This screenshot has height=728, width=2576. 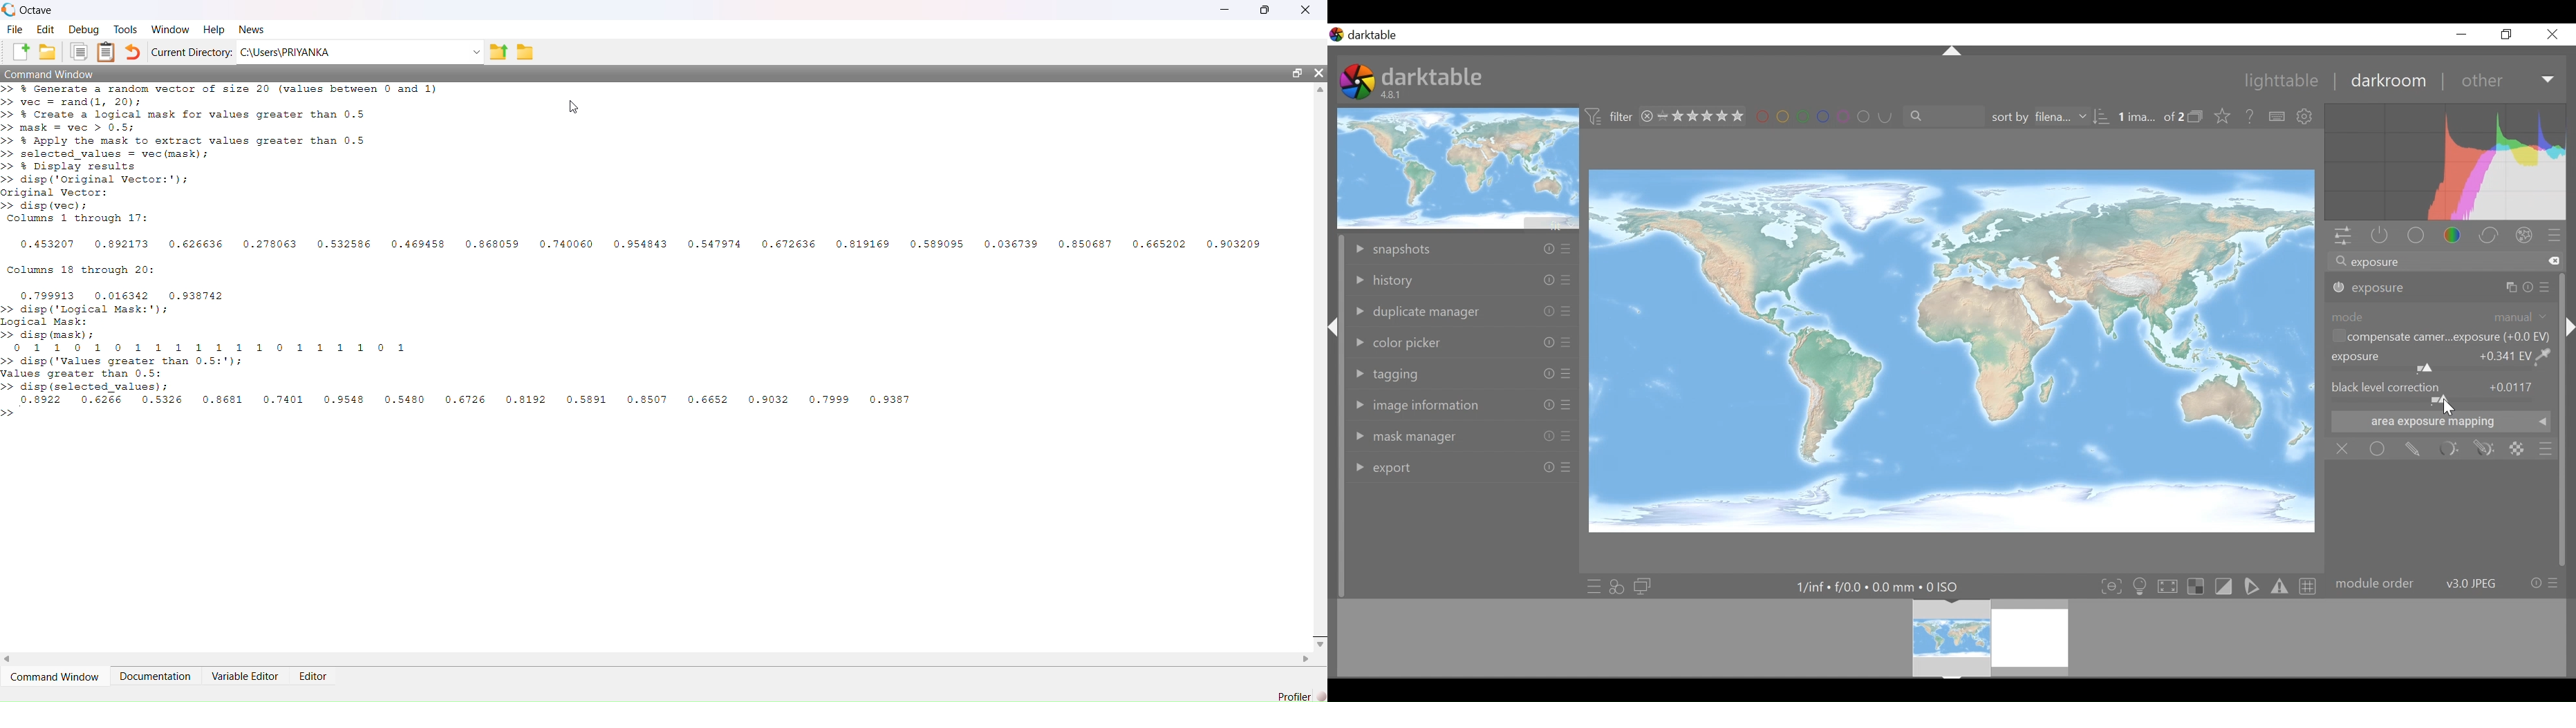 What do you see at coordinates (2196, 586) in the screenshot?
I see `toggle indication of raw overexposure` at bounding box center [2196, 586].